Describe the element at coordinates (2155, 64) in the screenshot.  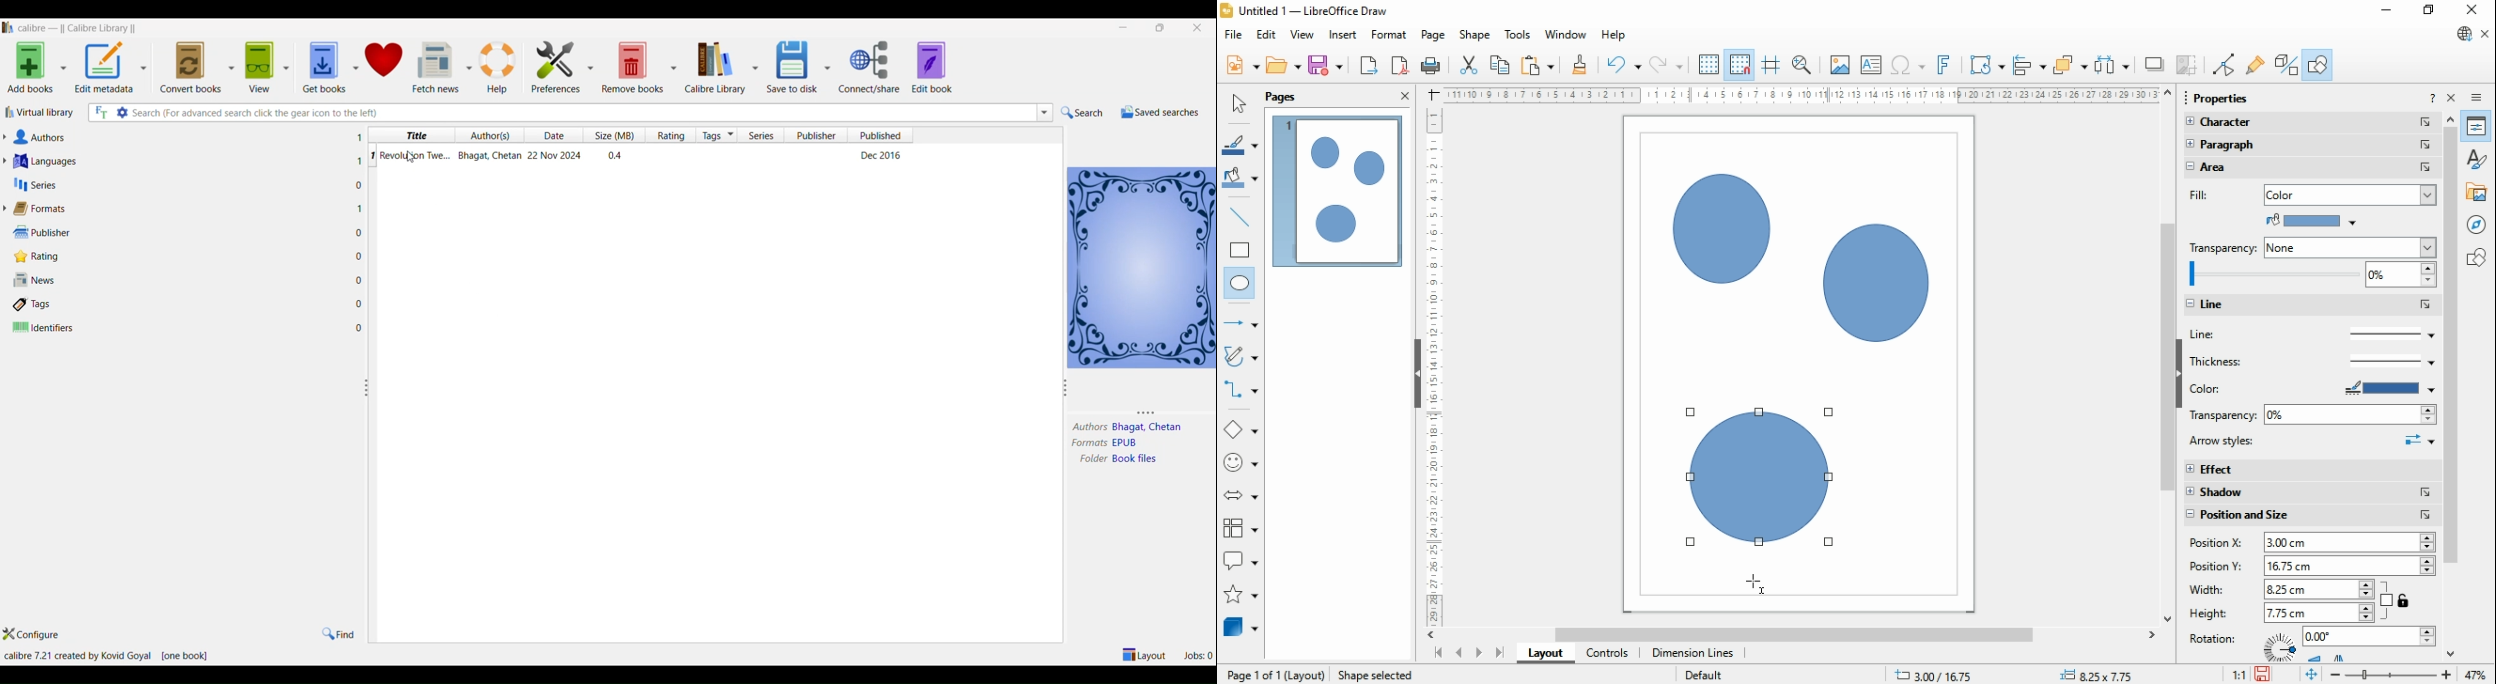
I see `shadow` at that location.